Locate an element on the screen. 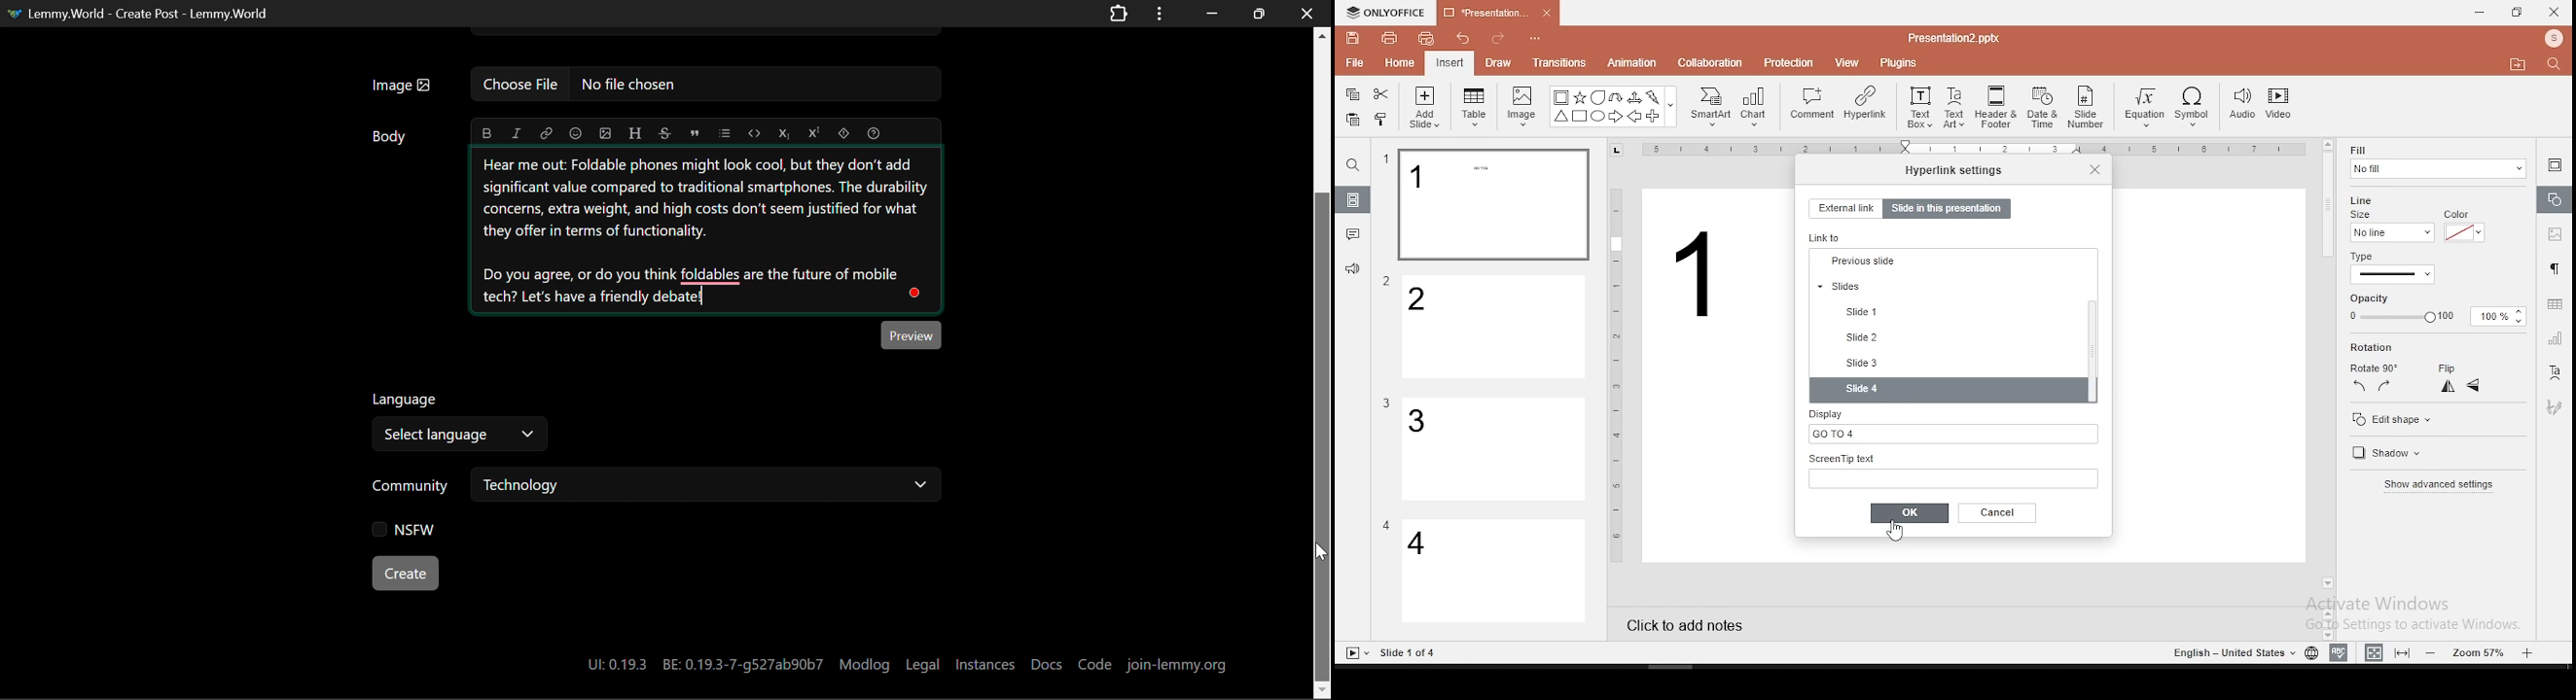 The image size is (2576, 700). flip horizontal is located at coordinates (2446, 386).